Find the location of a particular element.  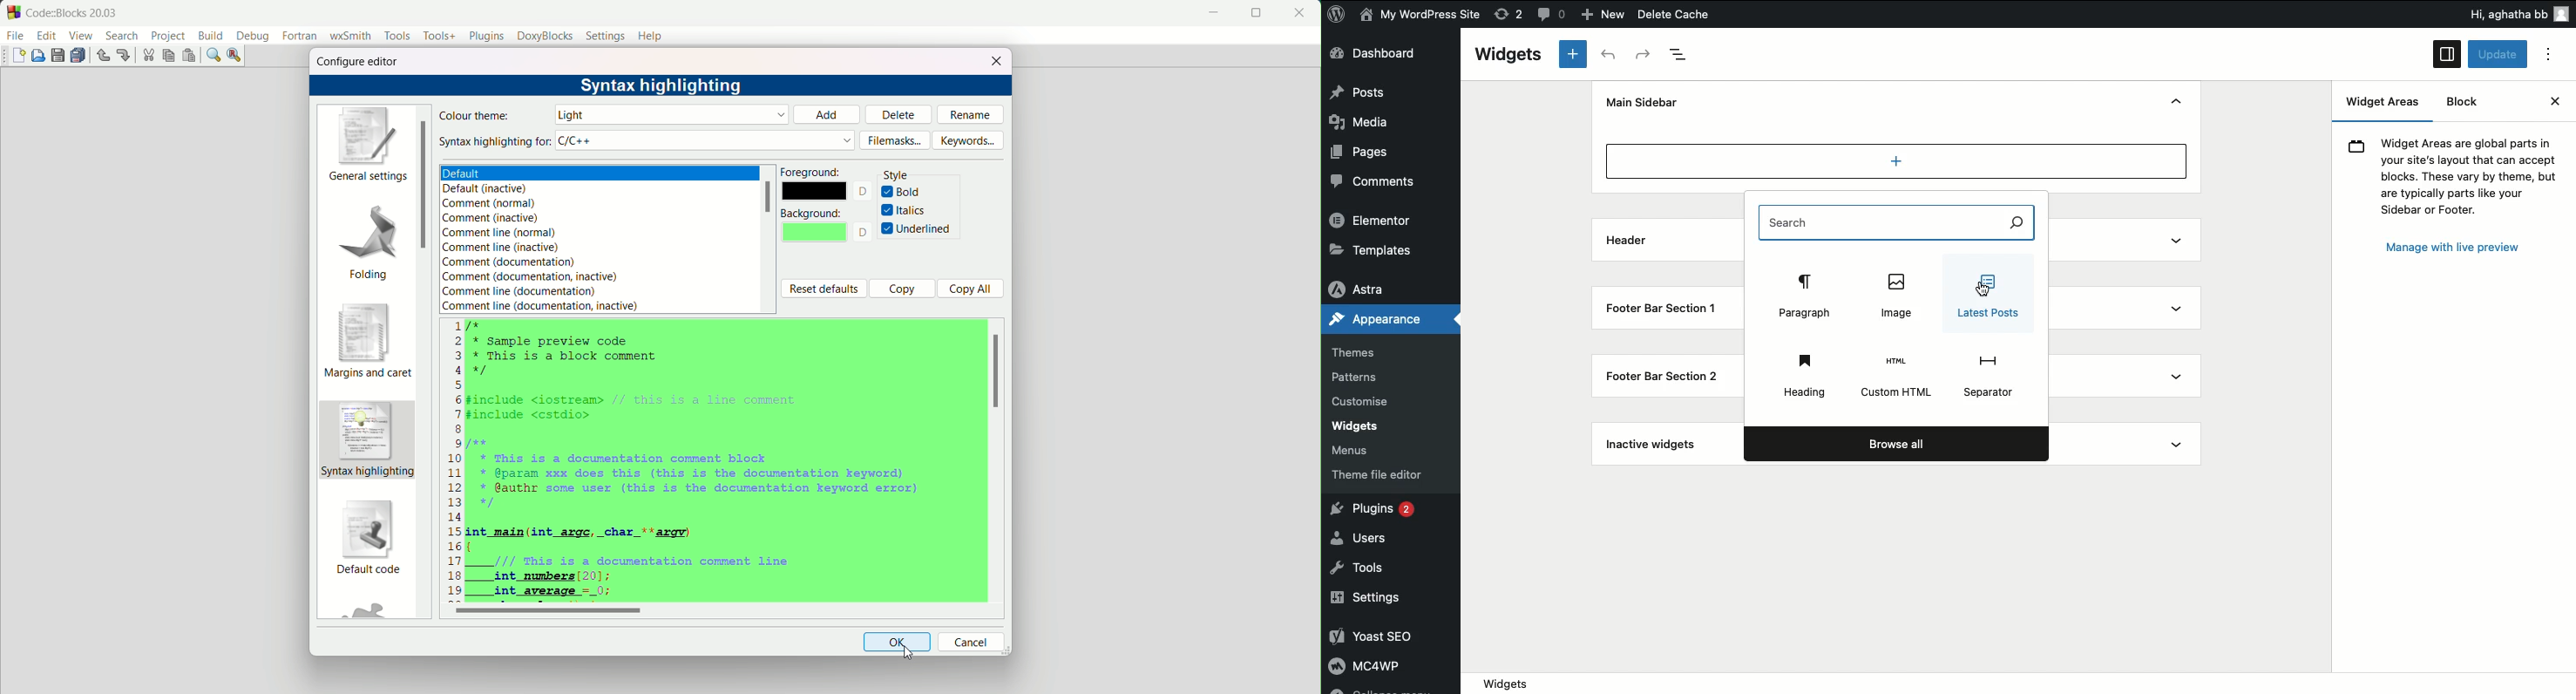

style is located at coordinates (898, 175).